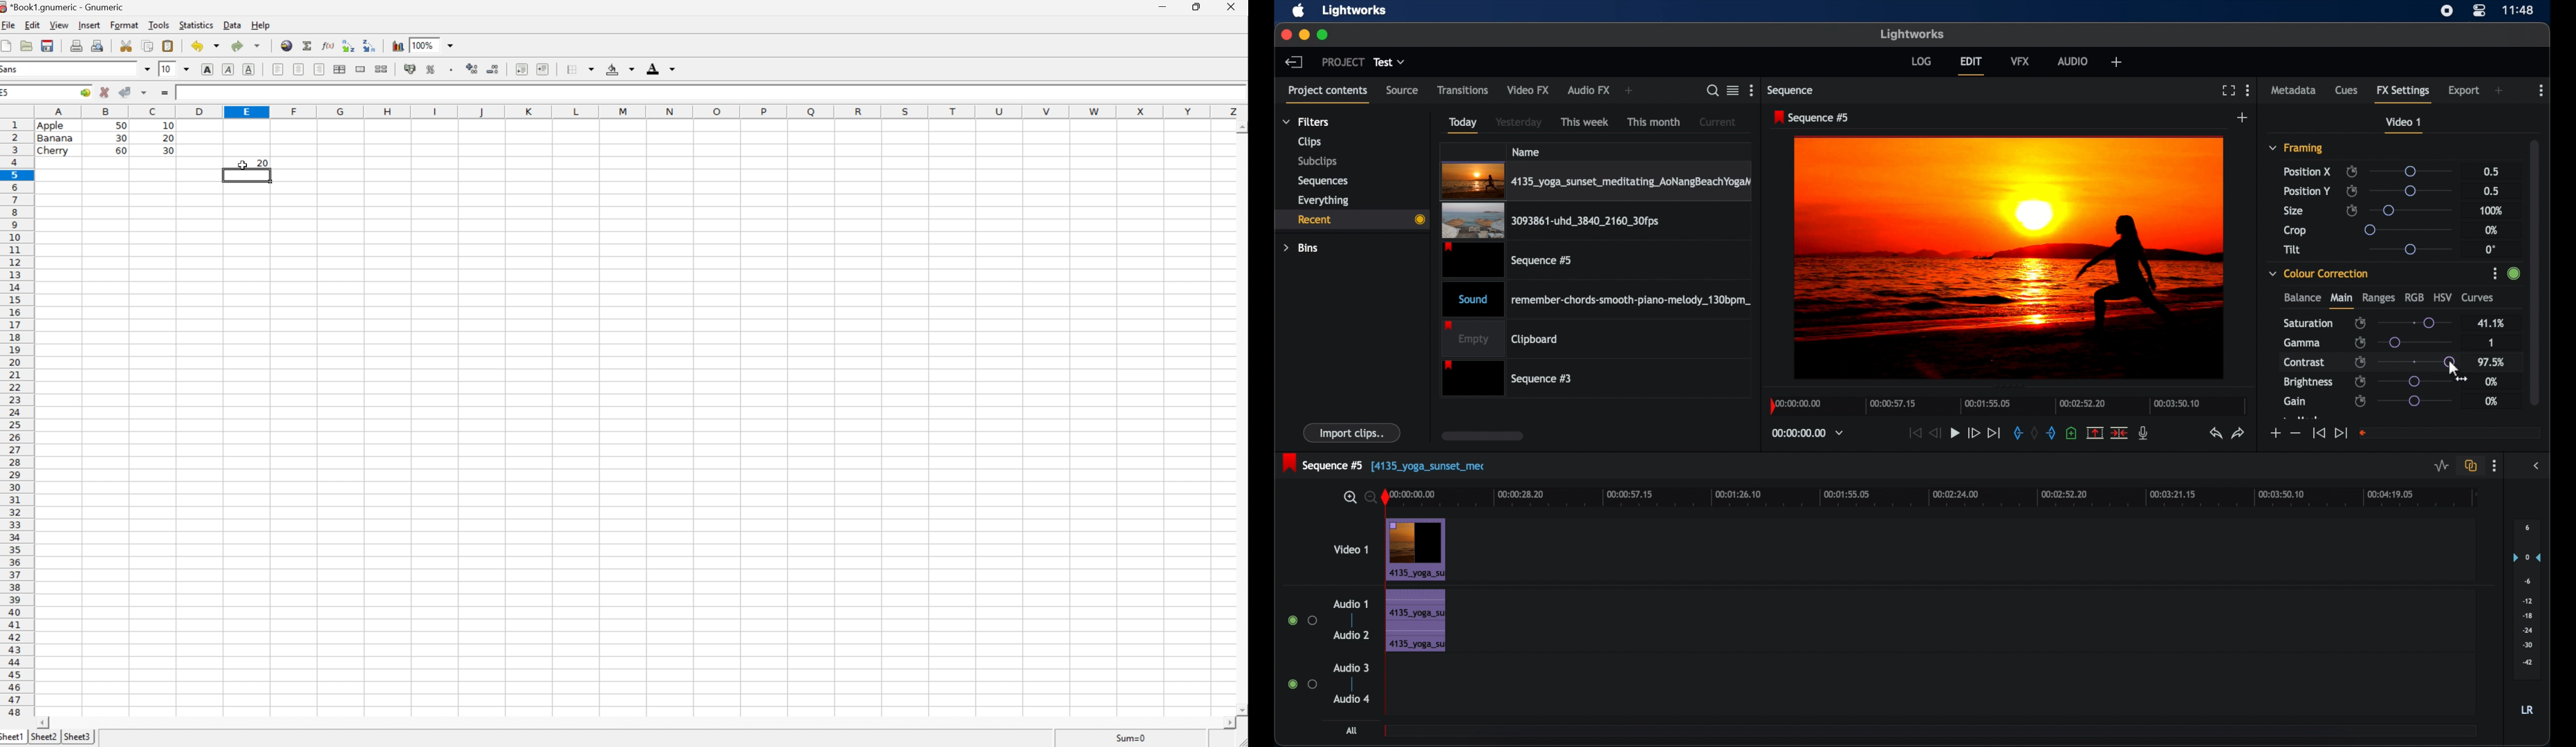 The height and width of the screenshot is (756, 2576). What do you see at coordinates (2414, 322) in the screenshot?
I see `slider` at bounding box center [2414, 322].